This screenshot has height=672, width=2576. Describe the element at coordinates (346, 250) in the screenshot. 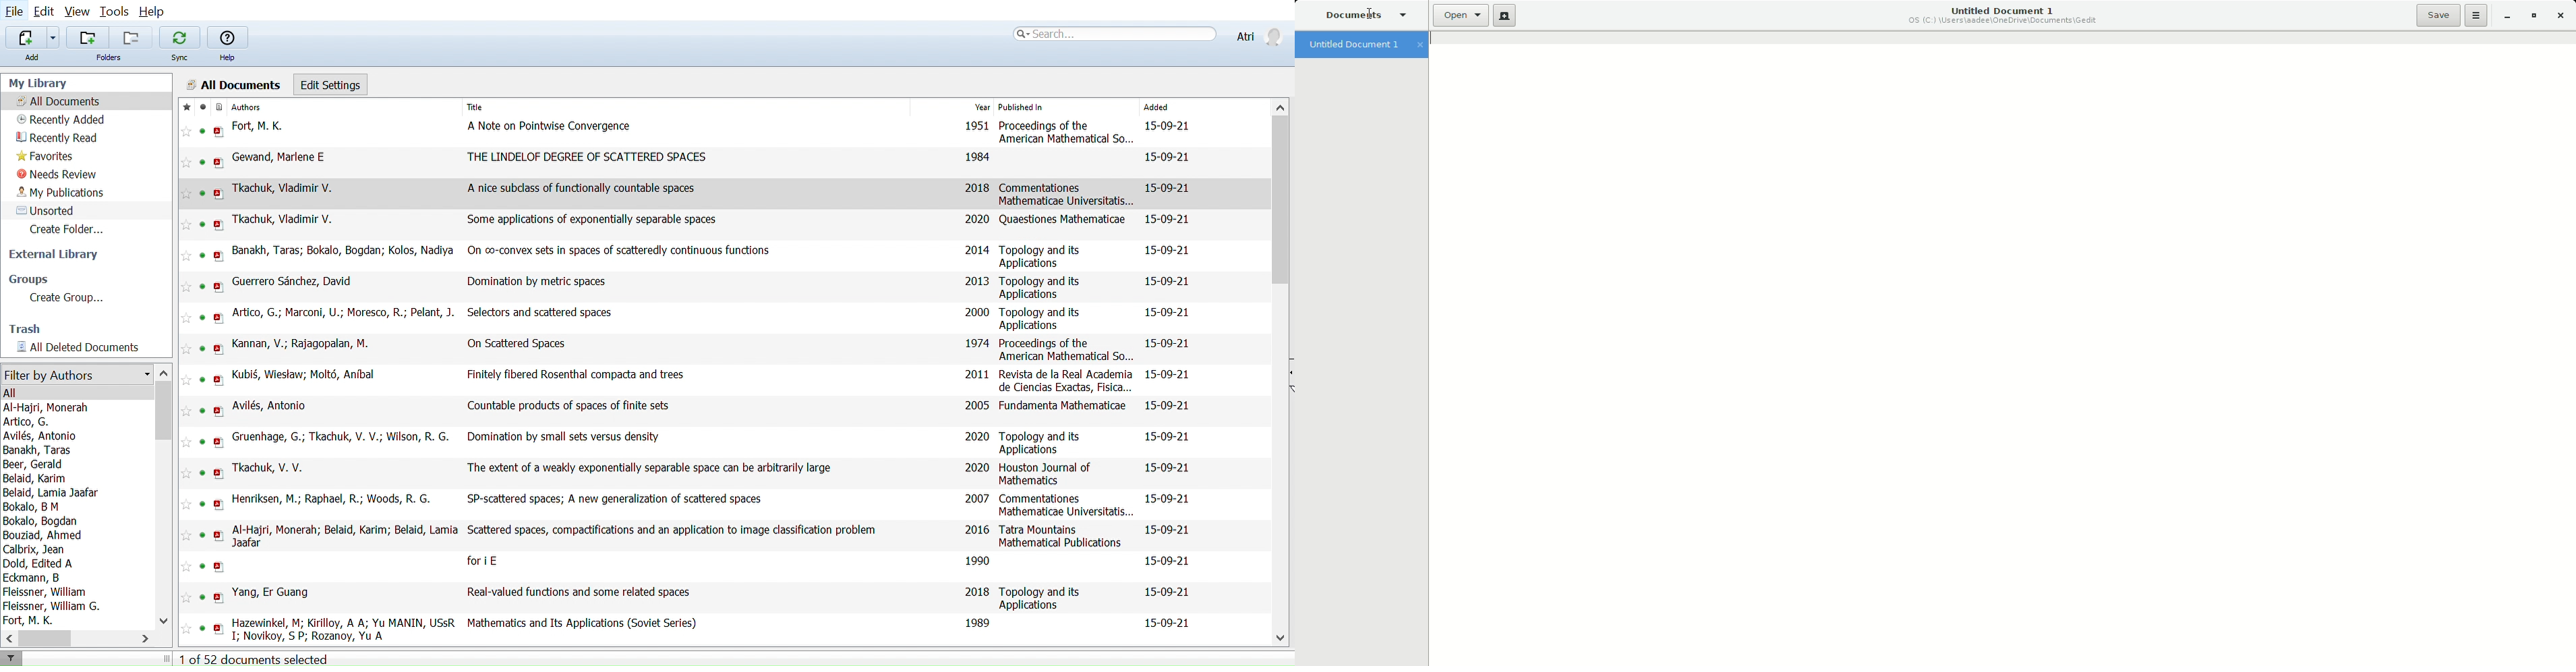

I see `Banakh, Taras; Bokalo, Bogdan; Kolos, Nadiya` at that location.